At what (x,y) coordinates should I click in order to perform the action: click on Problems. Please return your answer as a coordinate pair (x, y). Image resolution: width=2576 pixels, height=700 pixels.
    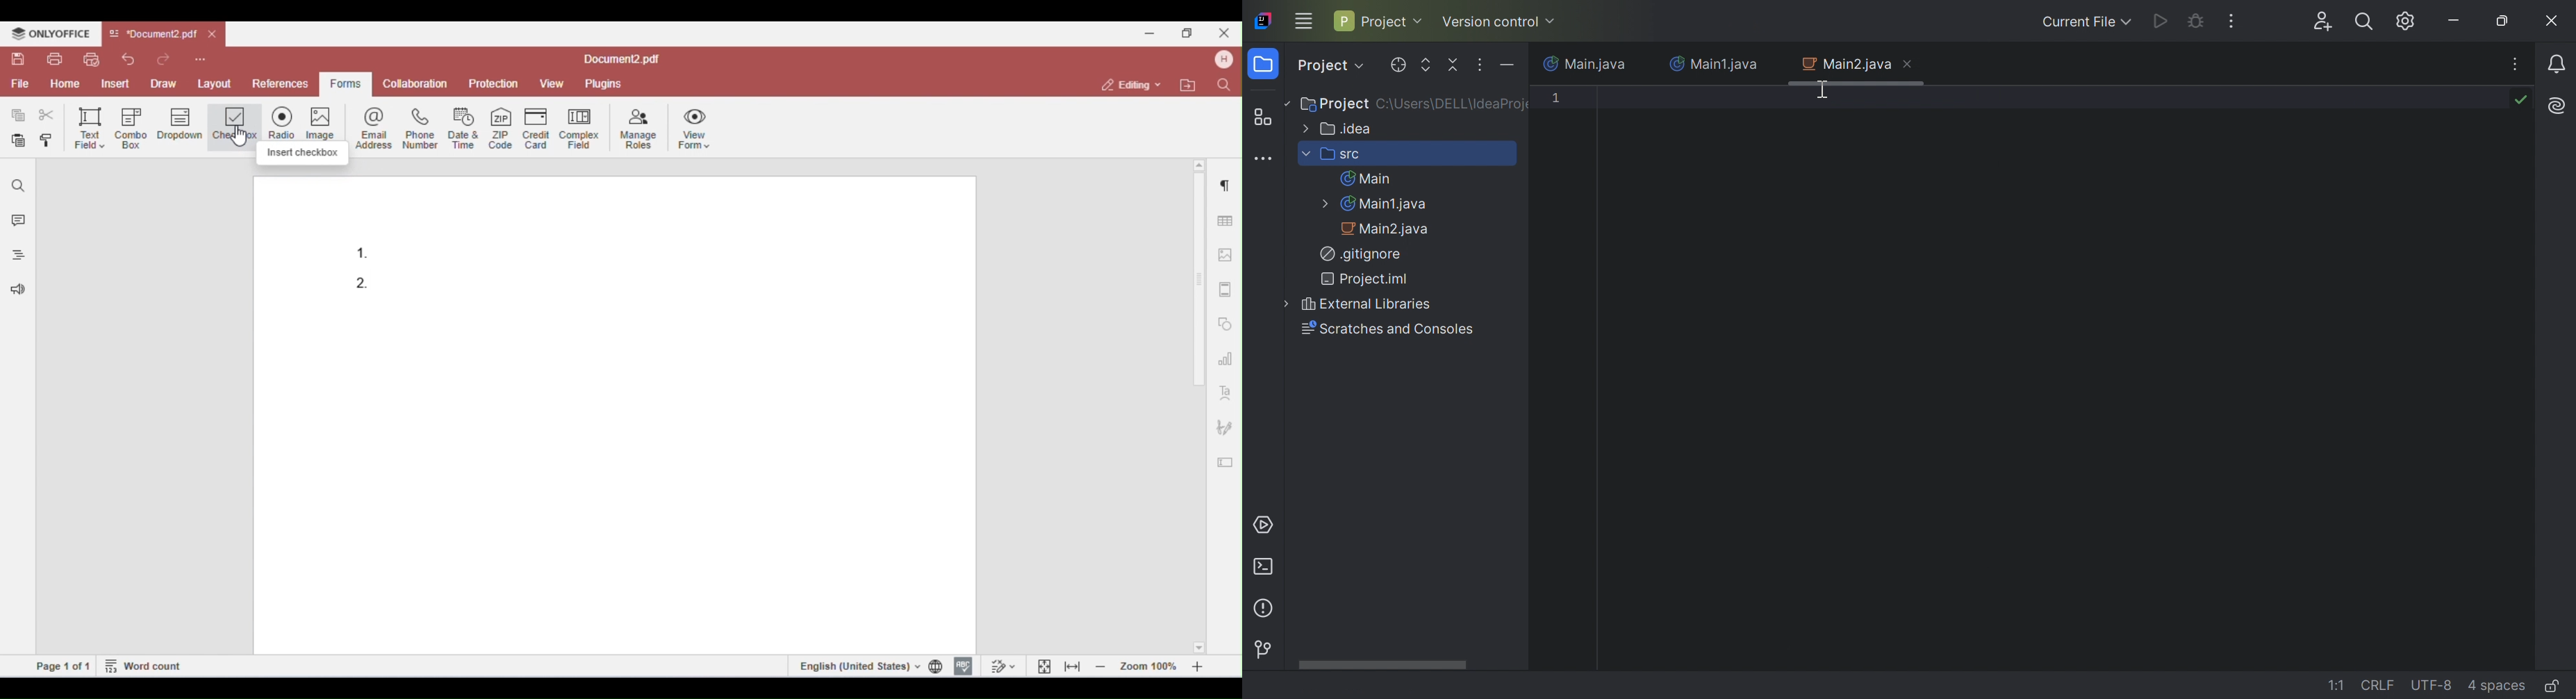
    Looking at the image, I should click on (1266, 607).